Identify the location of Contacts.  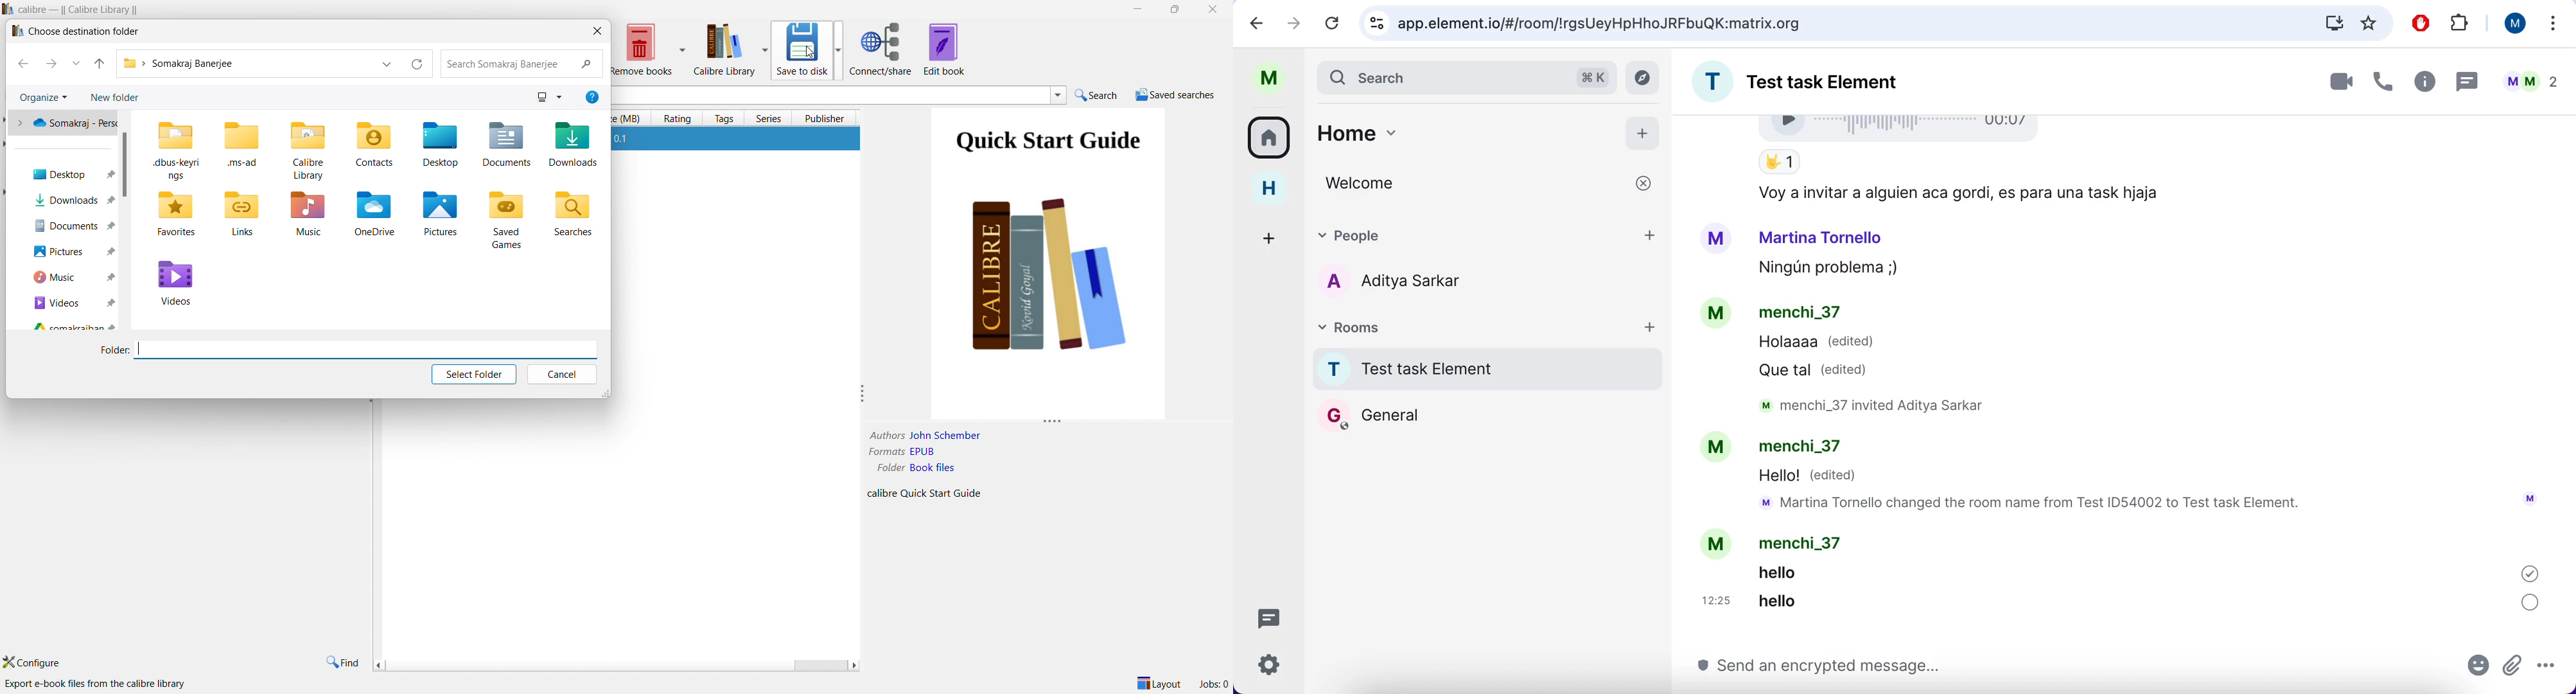
(378, 145).